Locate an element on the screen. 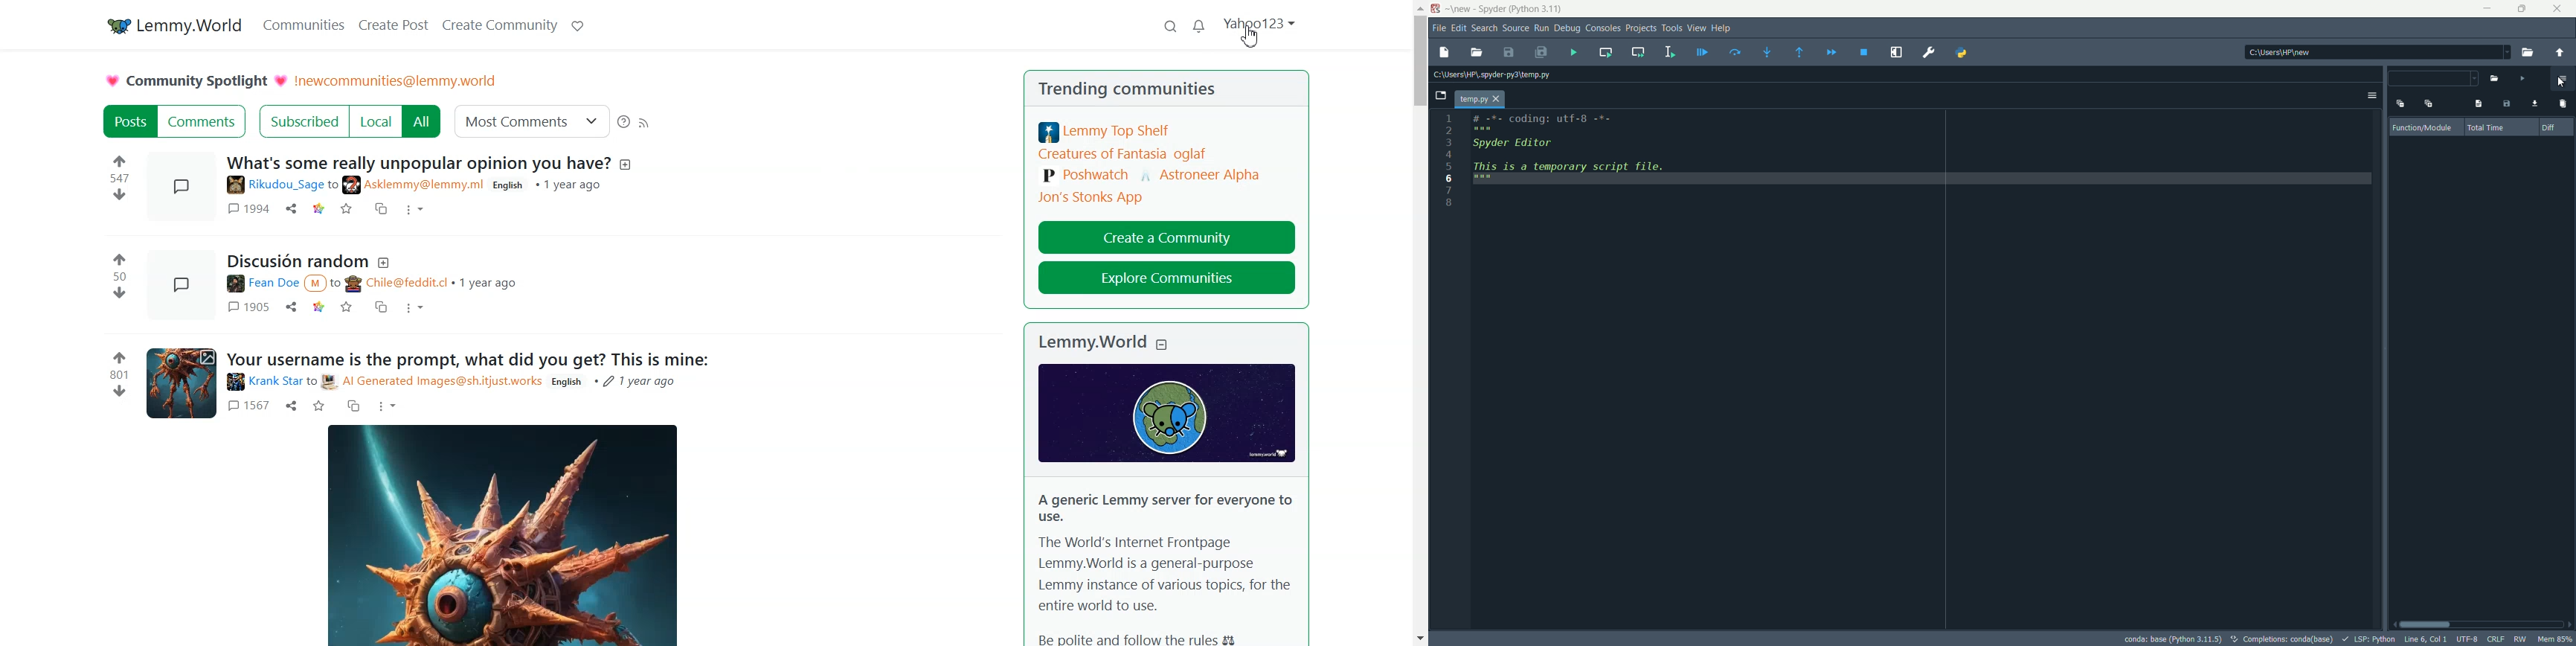  cursor position is located at coordinates (2424, 639).